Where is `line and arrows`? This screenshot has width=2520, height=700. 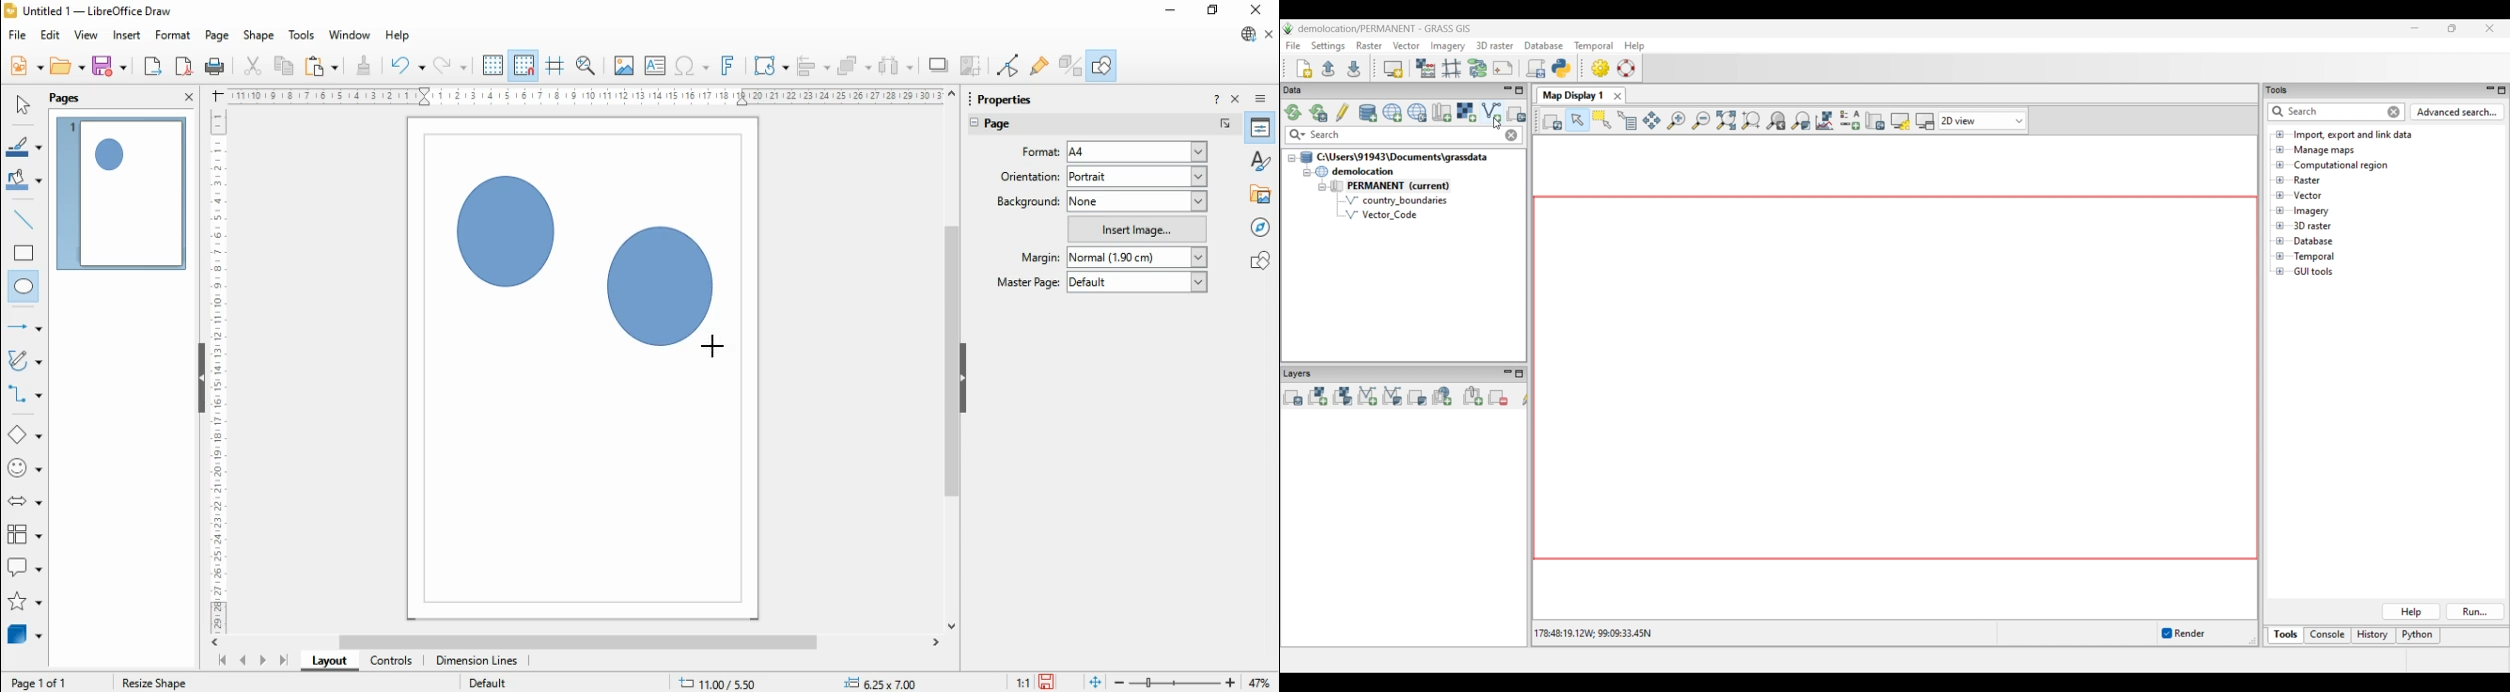
line and arrows is located at coordinates (25, 327).